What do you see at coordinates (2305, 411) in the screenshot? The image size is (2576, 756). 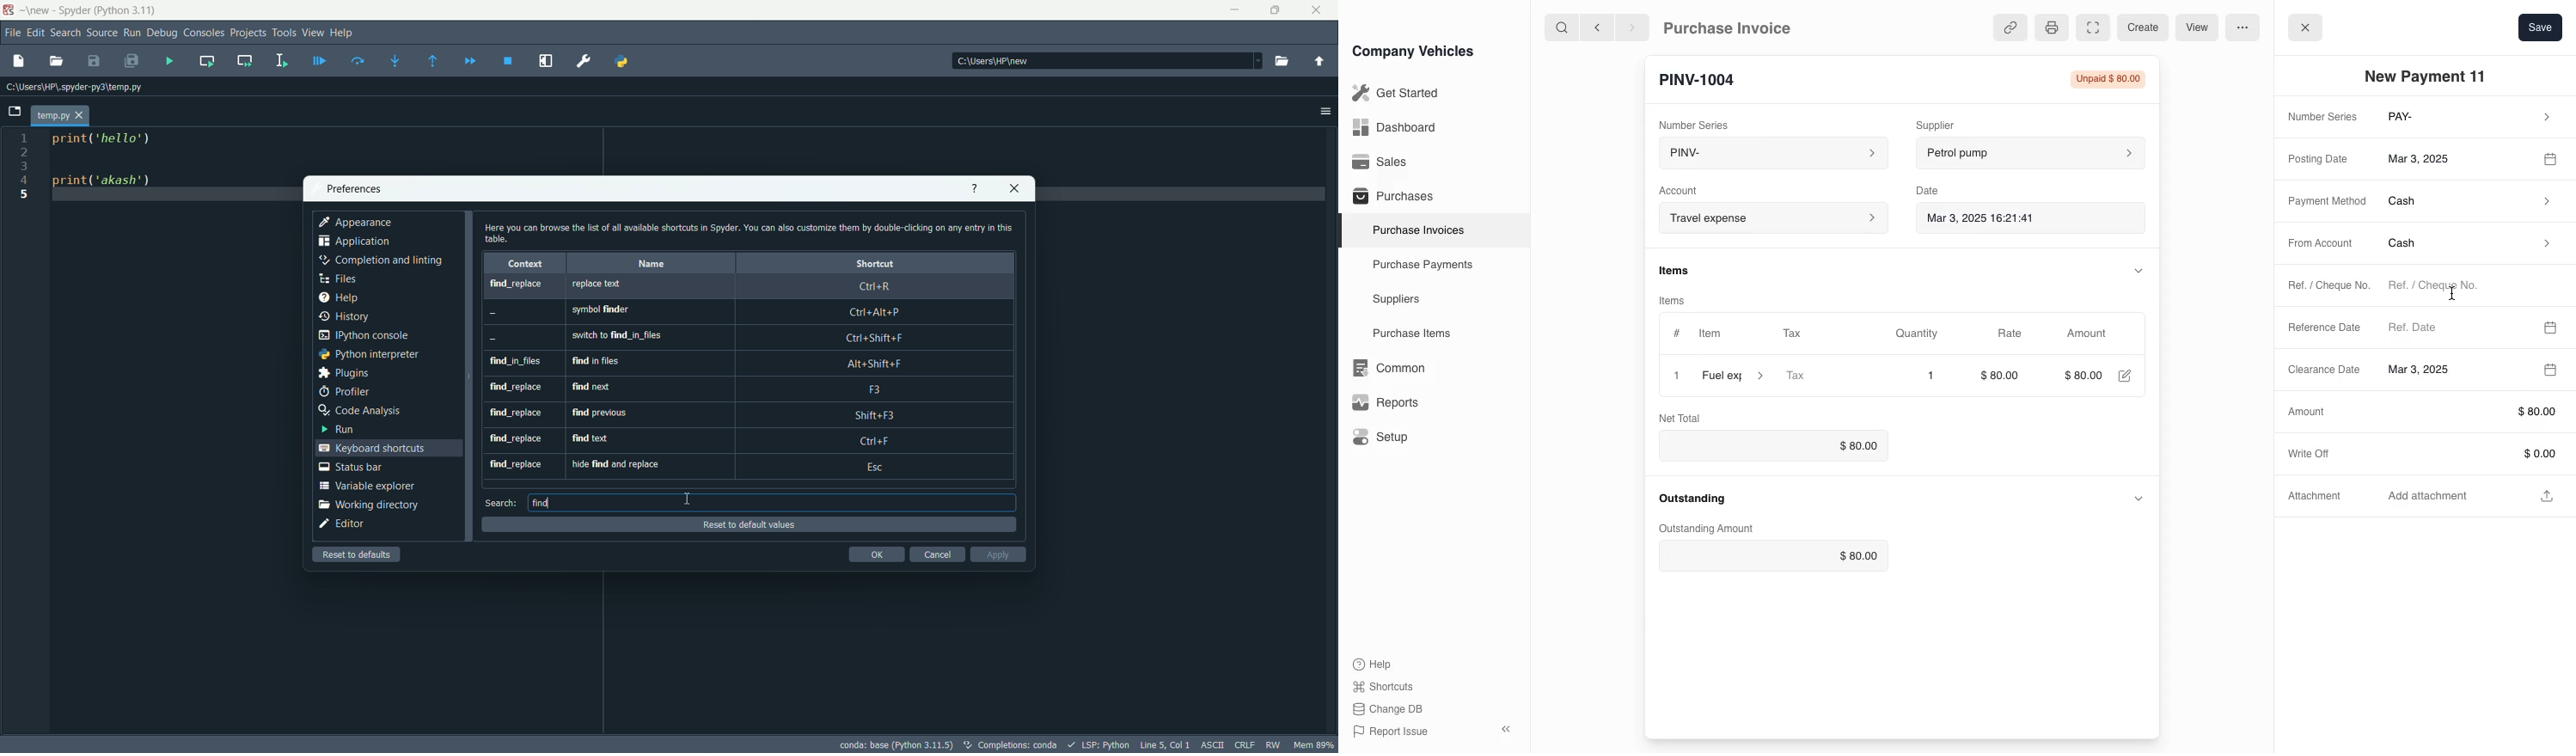 I see `Amount` at bounding box center [2305, 411].